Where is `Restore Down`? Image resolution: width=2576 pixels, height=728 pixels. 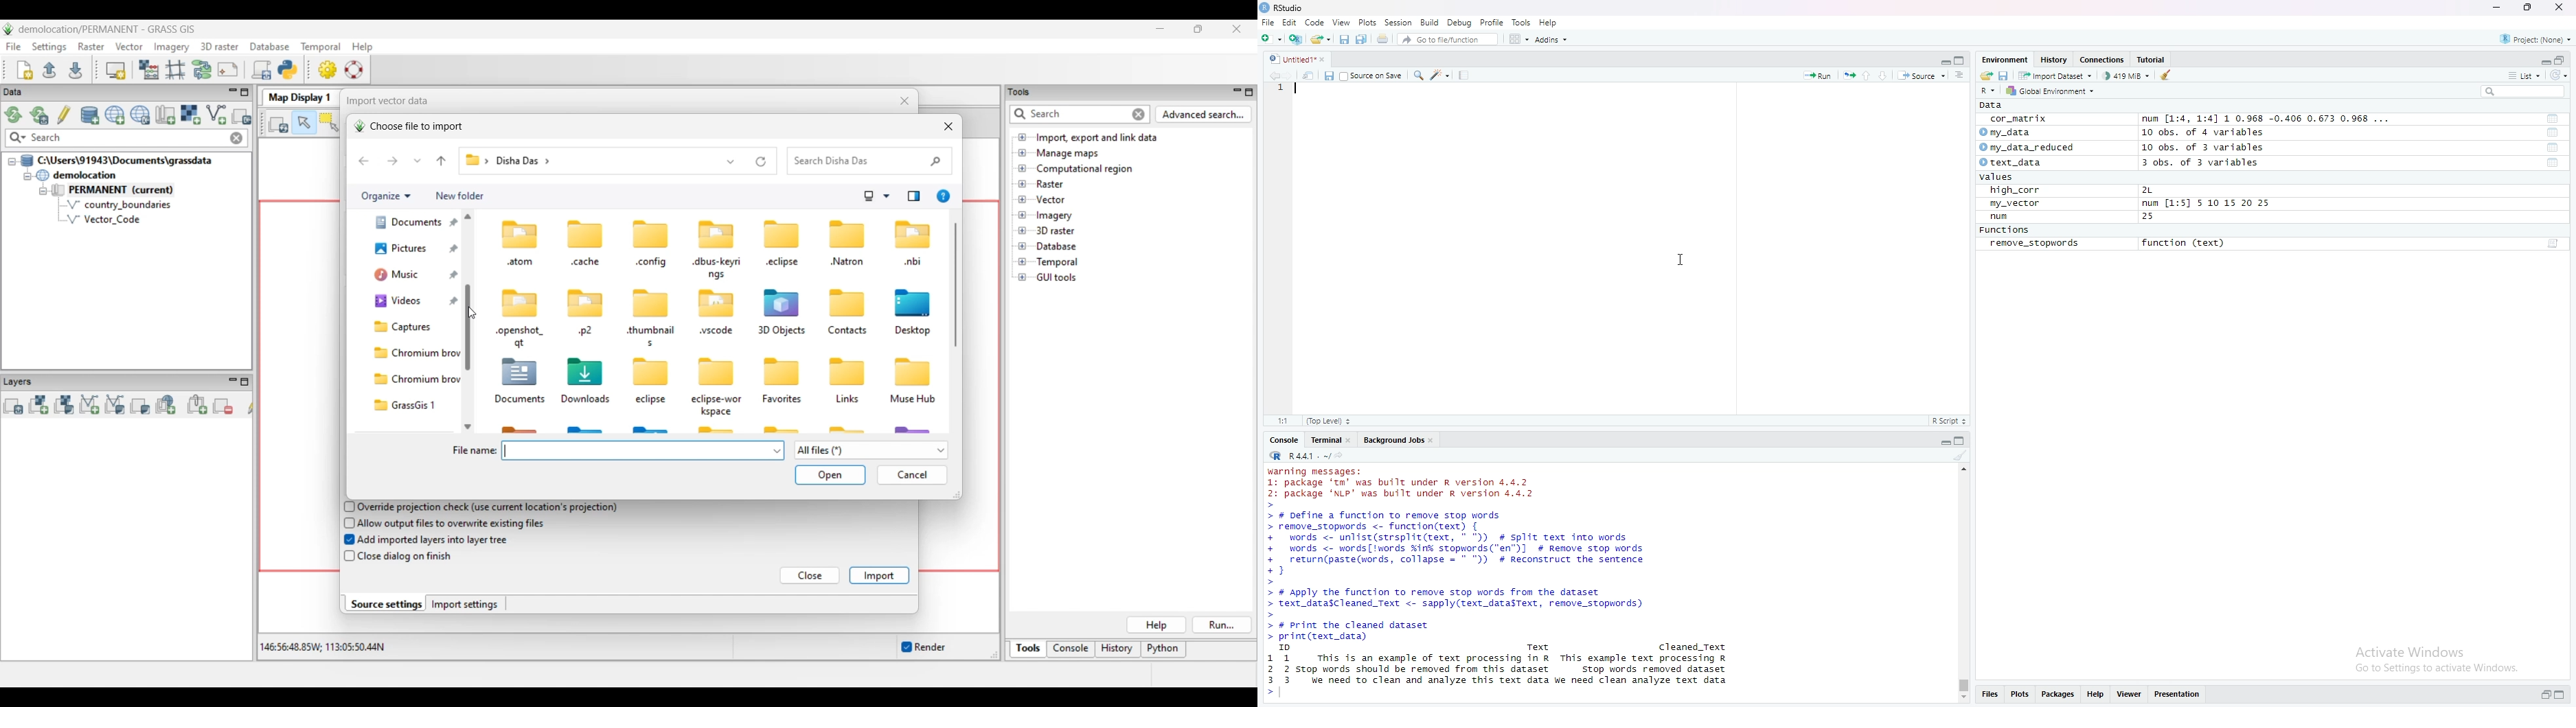 Restore Down is located at coordinates (2541, 695).